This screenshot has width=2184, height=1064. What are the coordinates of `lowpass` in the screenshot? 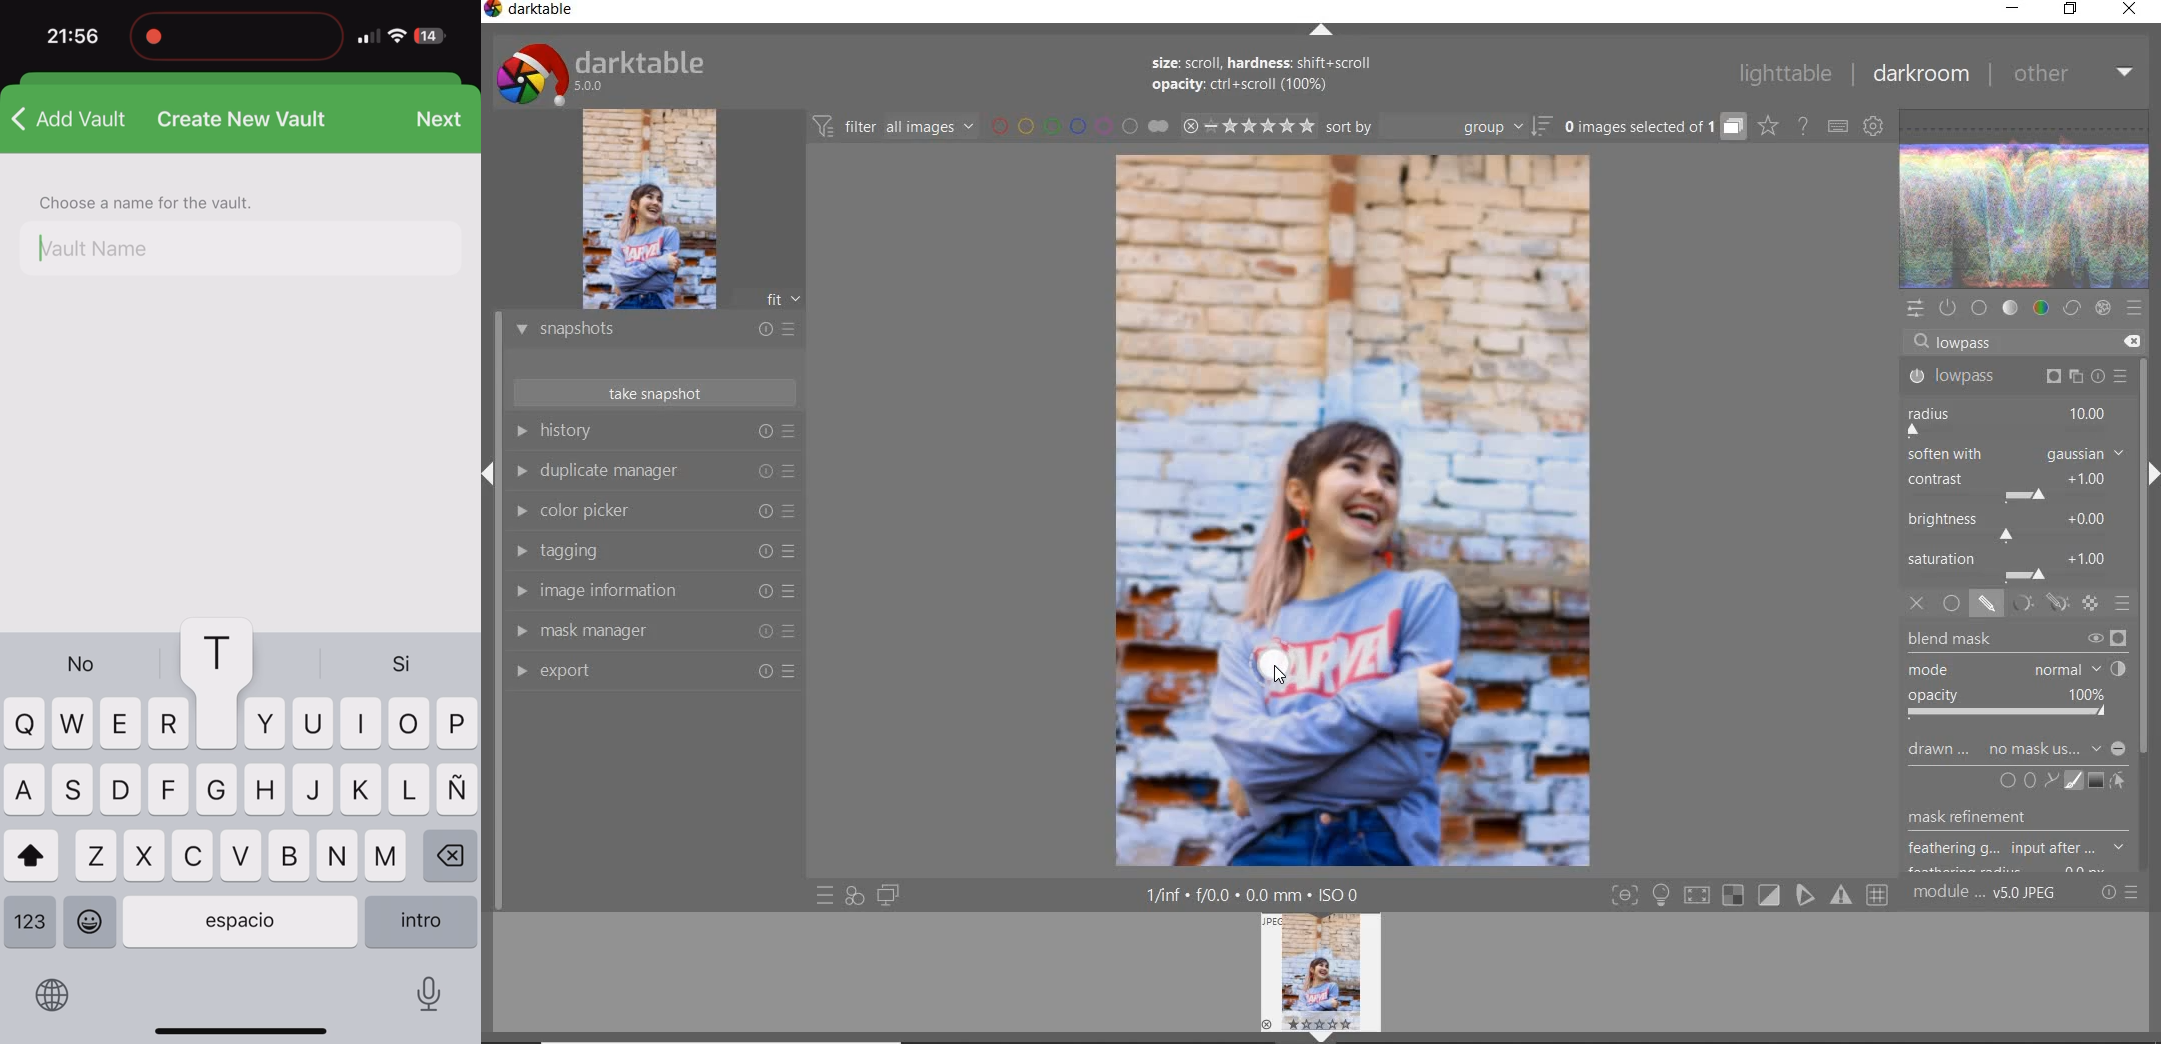 It's located at (2015, 377).